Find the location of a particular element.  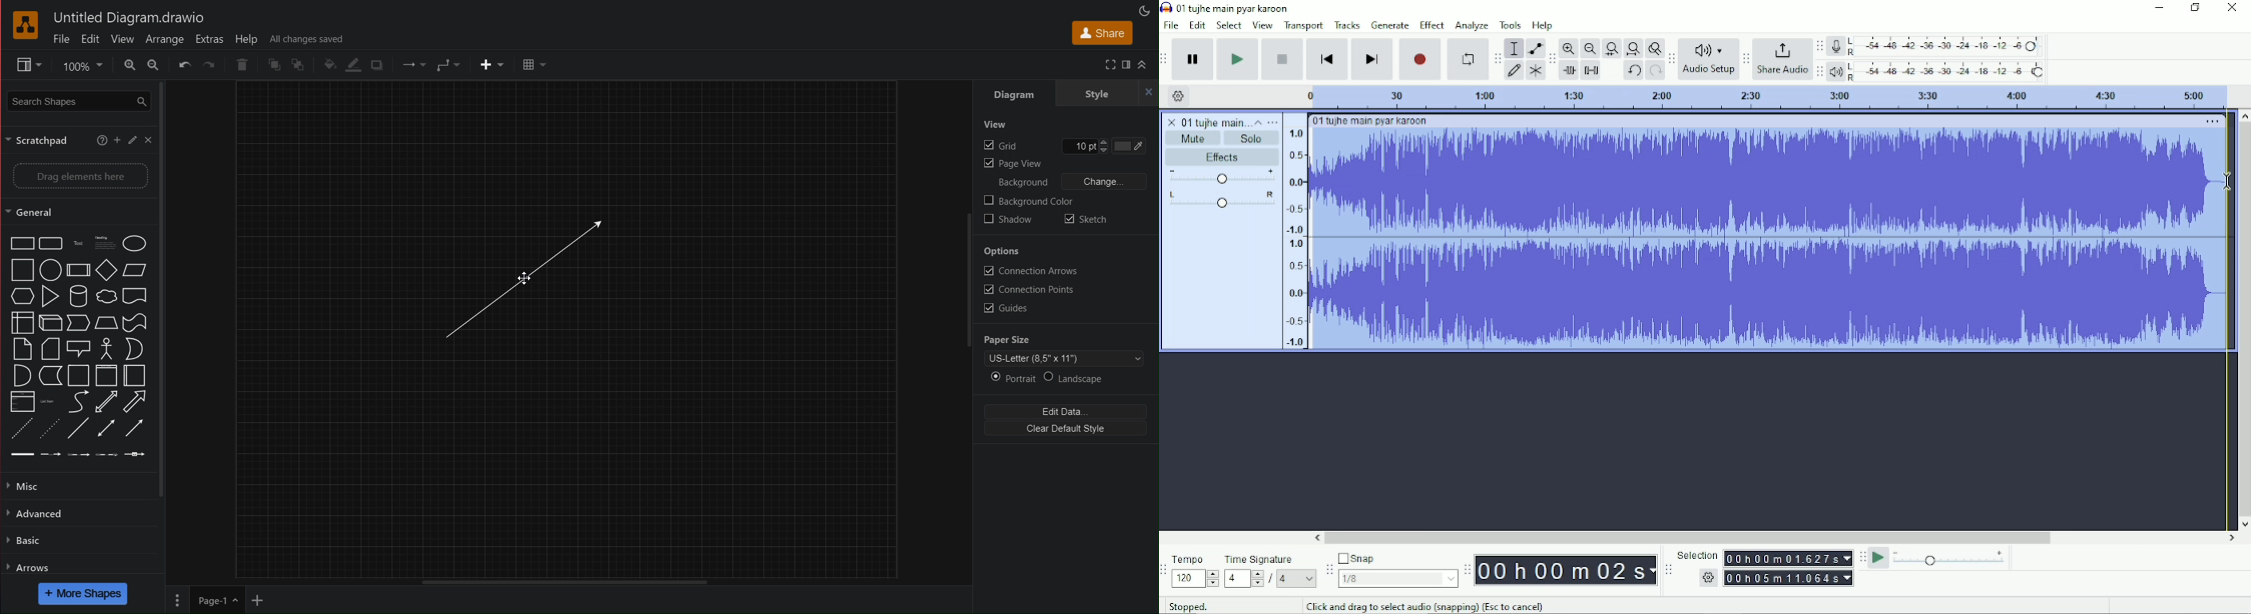

Volume is located at coordinates (1222, 176).